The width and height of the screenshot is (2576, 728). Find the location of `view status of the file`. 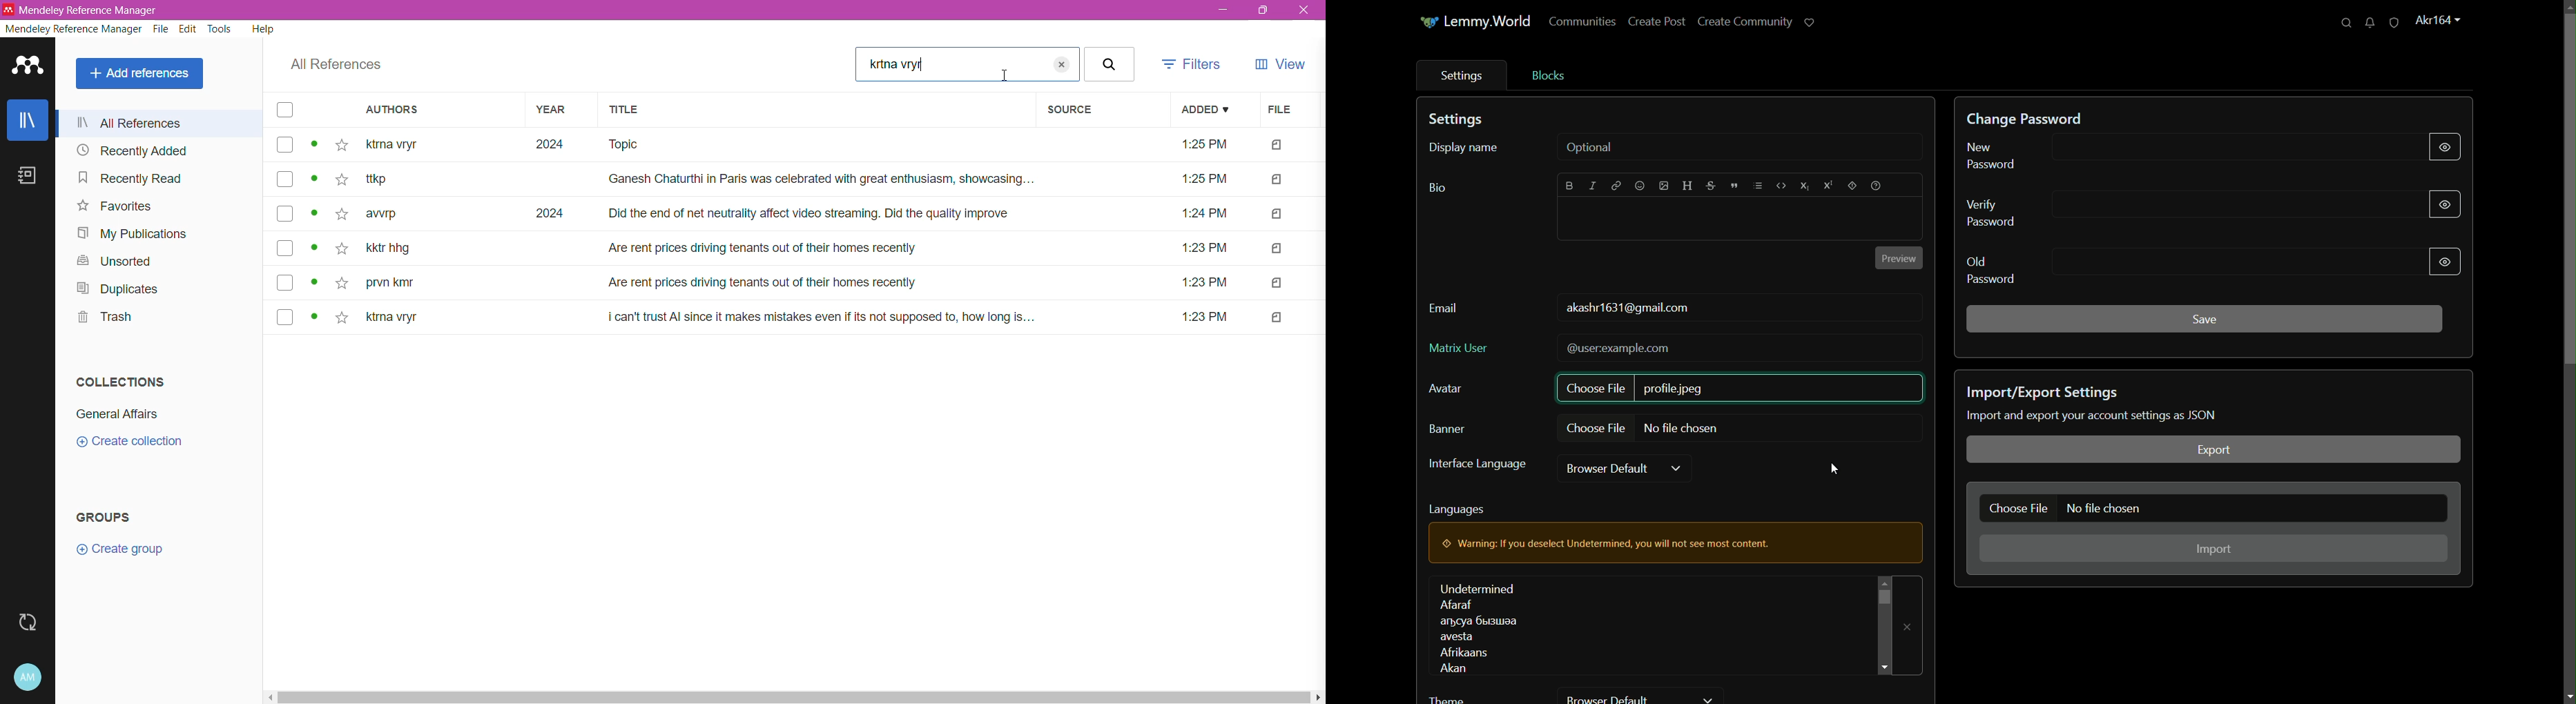

view status of the file is located at coordinates (315, 179).